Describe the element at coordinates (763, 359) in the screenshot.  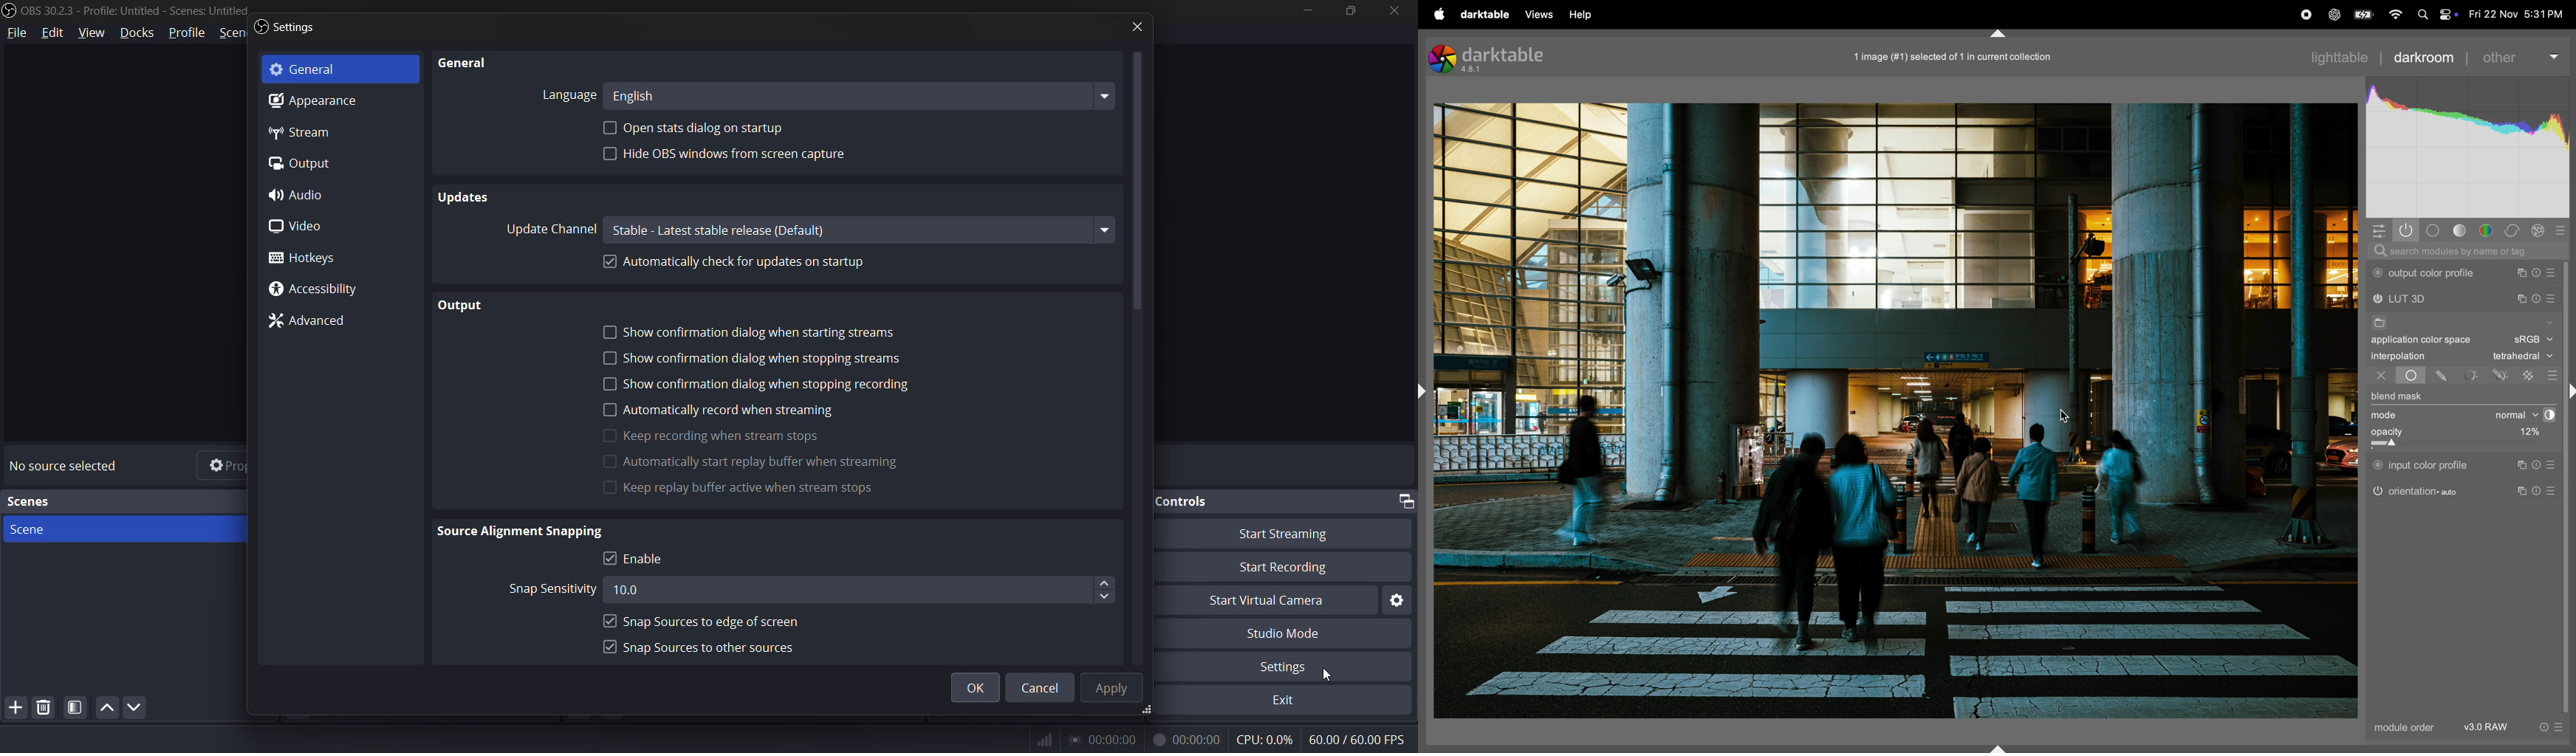
I see `show confirmation dialog when stopping stream` at that location.